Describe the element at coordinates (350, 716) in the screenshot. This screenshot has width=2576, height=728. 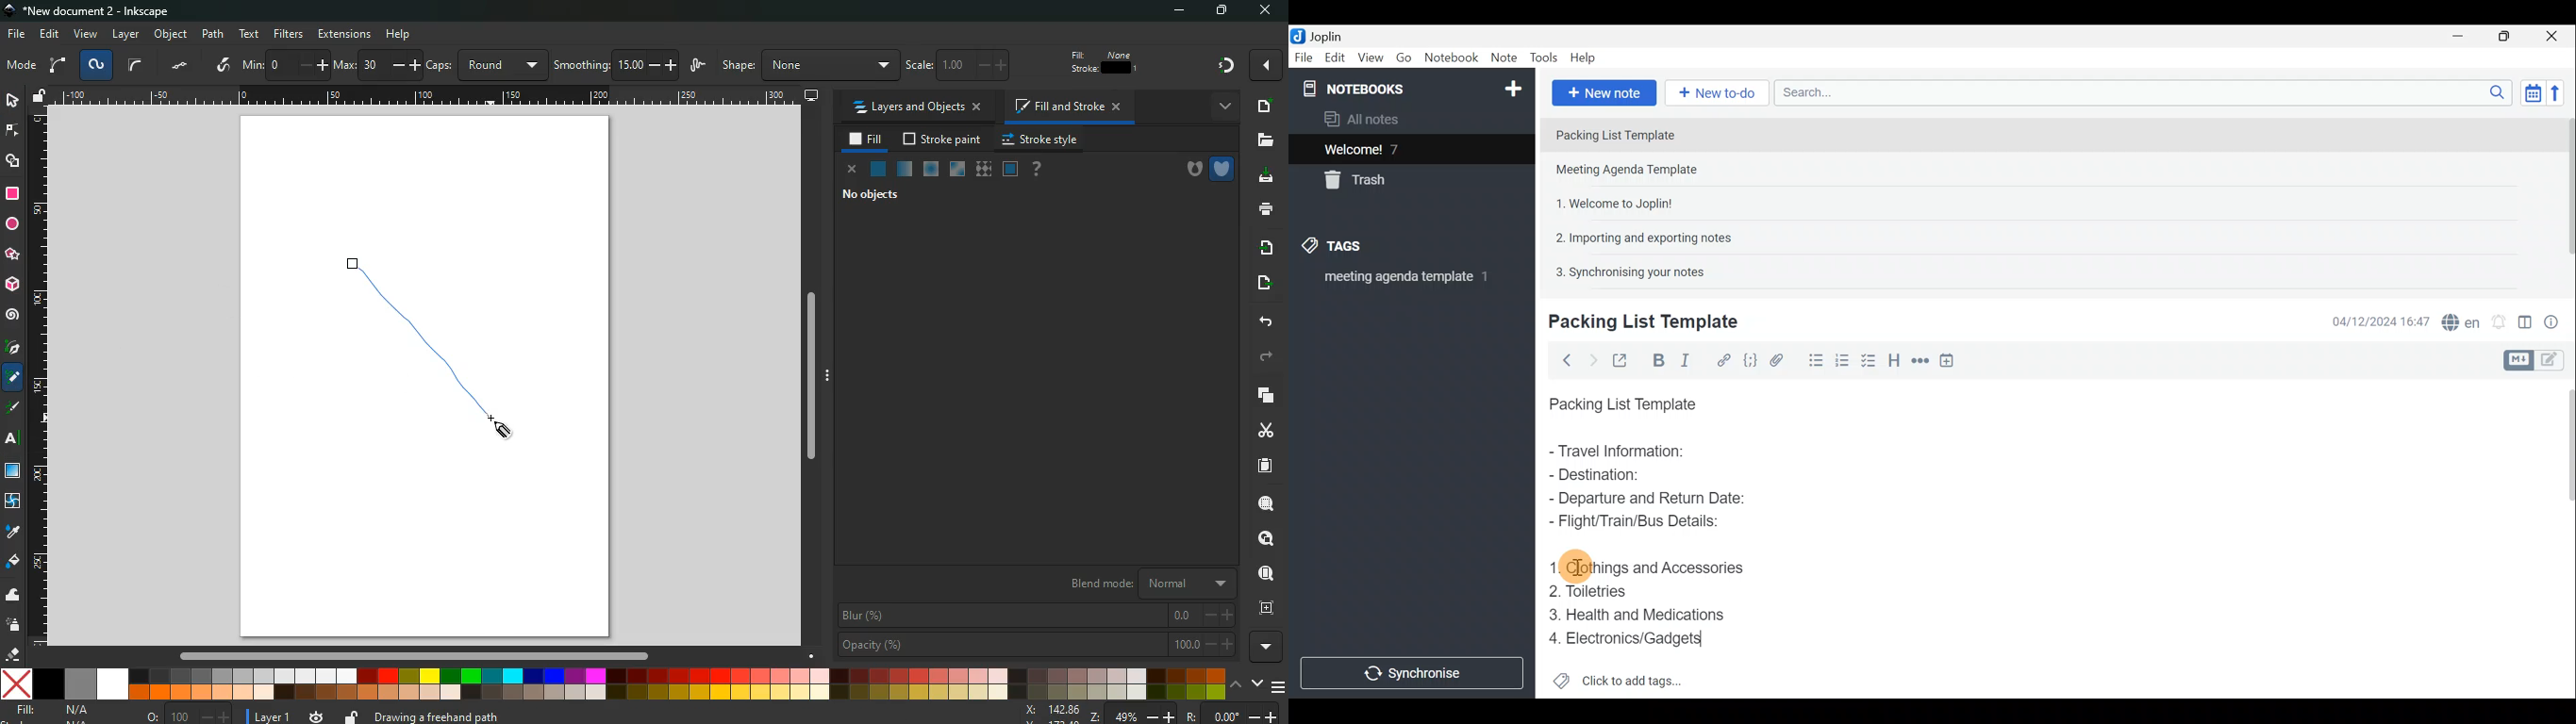
I see `unlock` at that location.